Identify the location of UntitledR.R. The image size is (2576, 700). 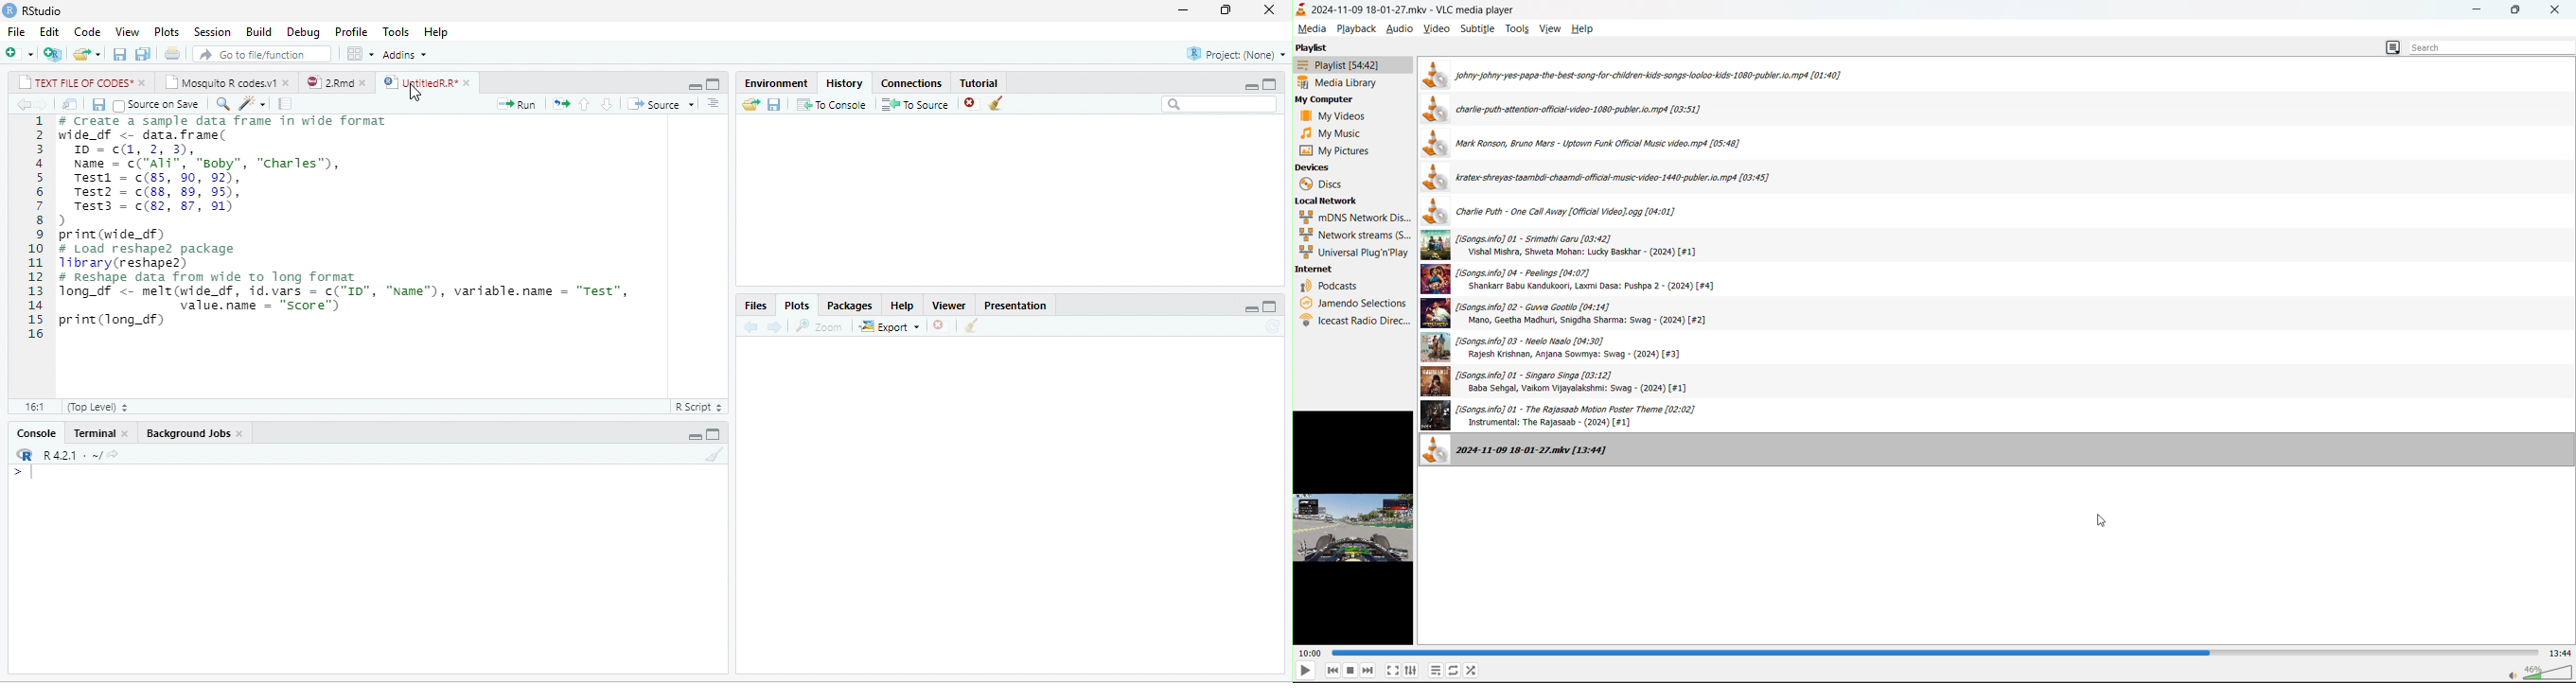
(419, 82).